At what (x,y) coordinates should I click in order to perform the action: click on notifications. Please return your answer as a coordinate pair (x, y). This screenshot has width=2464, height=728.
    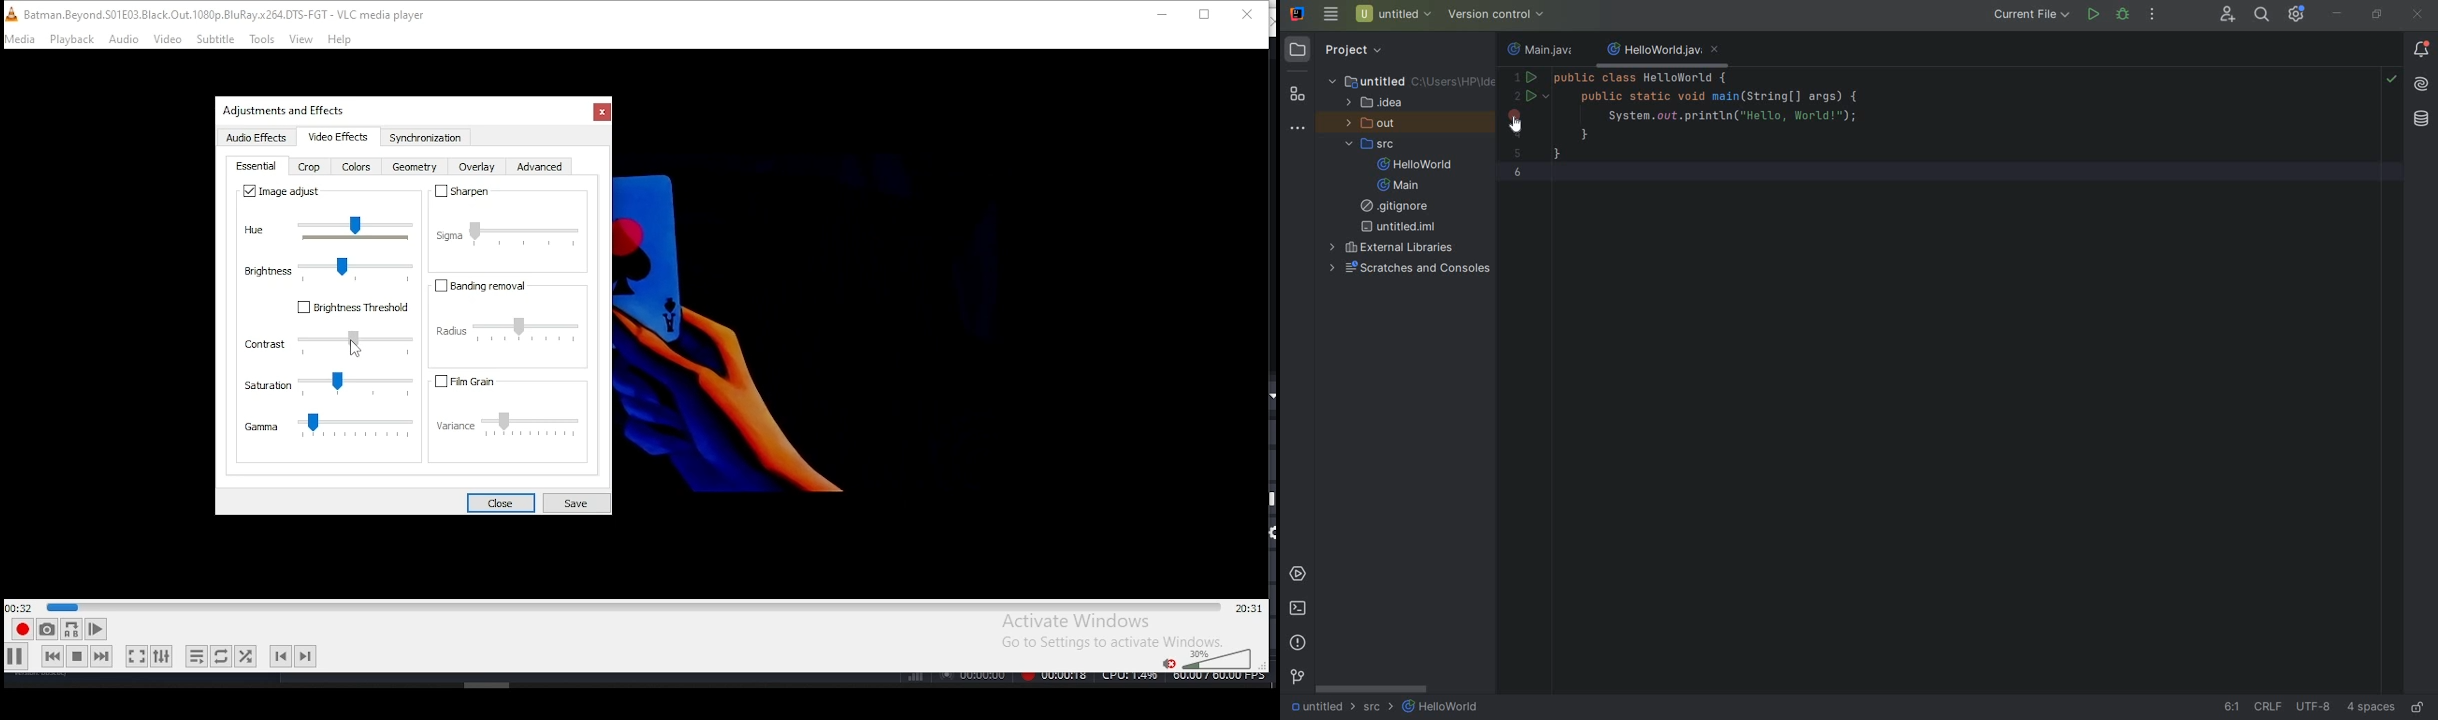
    Looking at the image, I should click on (2422, 50).